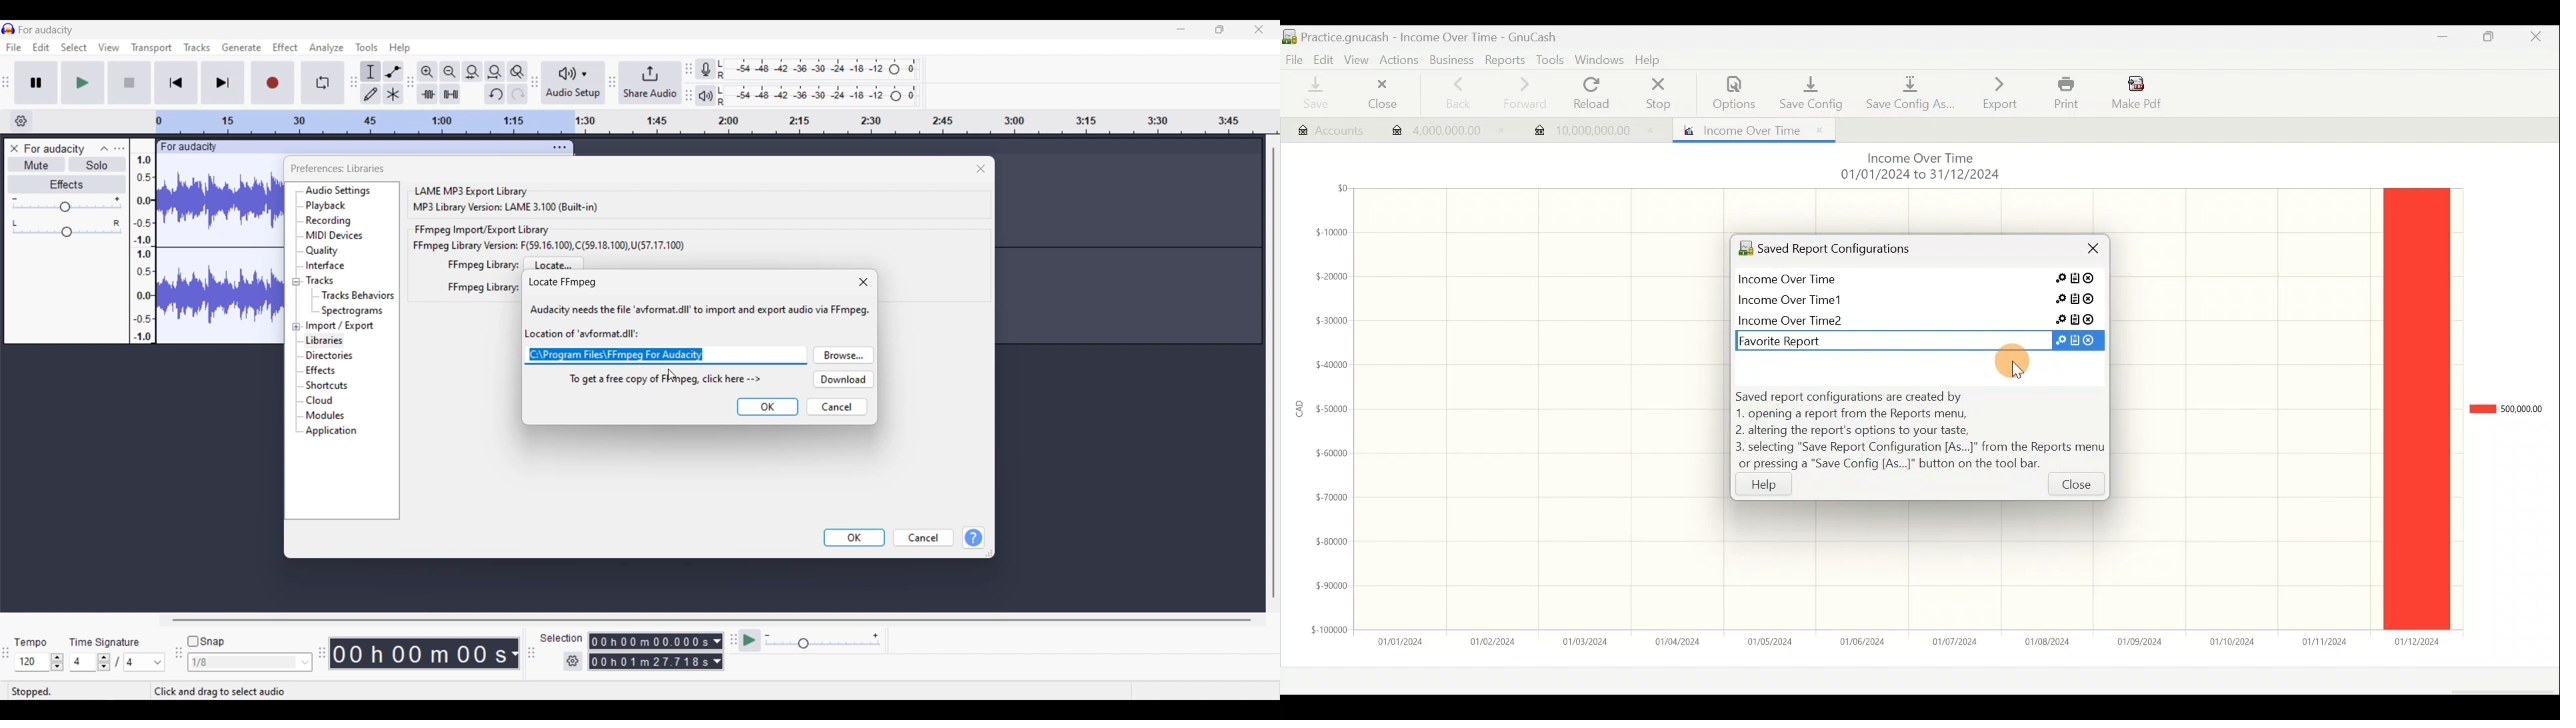 This screenshot has height=728, width=2576. Describe the element at coordinates (1259, 29) in the screenshot. I see `Close interface` at that location.